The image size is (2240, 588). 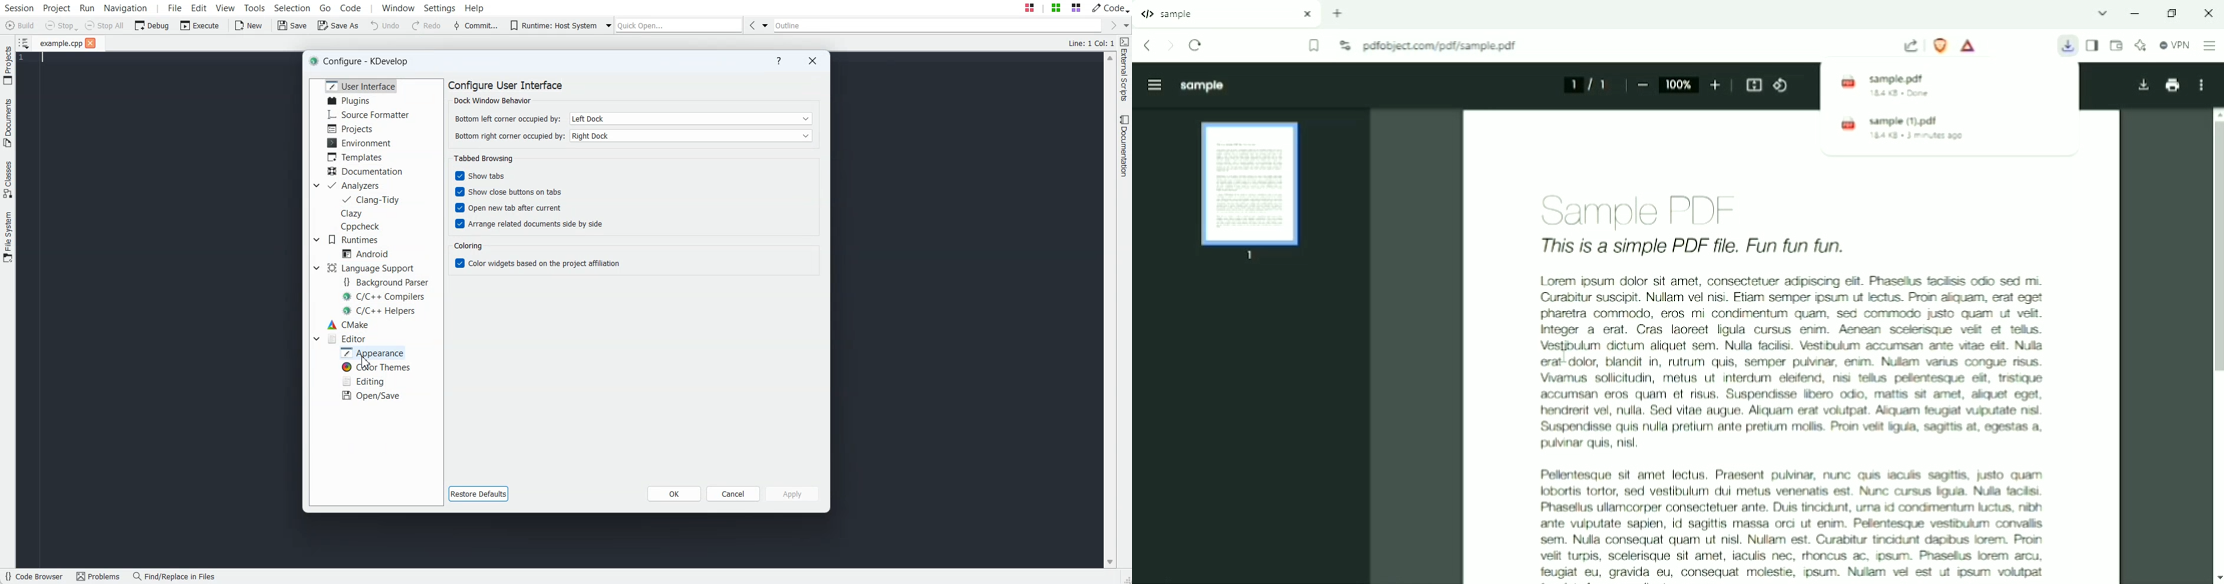 What do you see at coordinates (1940, 45) in the screenshot?
I see `Brave Shields` at bounding box center [1940, 45].